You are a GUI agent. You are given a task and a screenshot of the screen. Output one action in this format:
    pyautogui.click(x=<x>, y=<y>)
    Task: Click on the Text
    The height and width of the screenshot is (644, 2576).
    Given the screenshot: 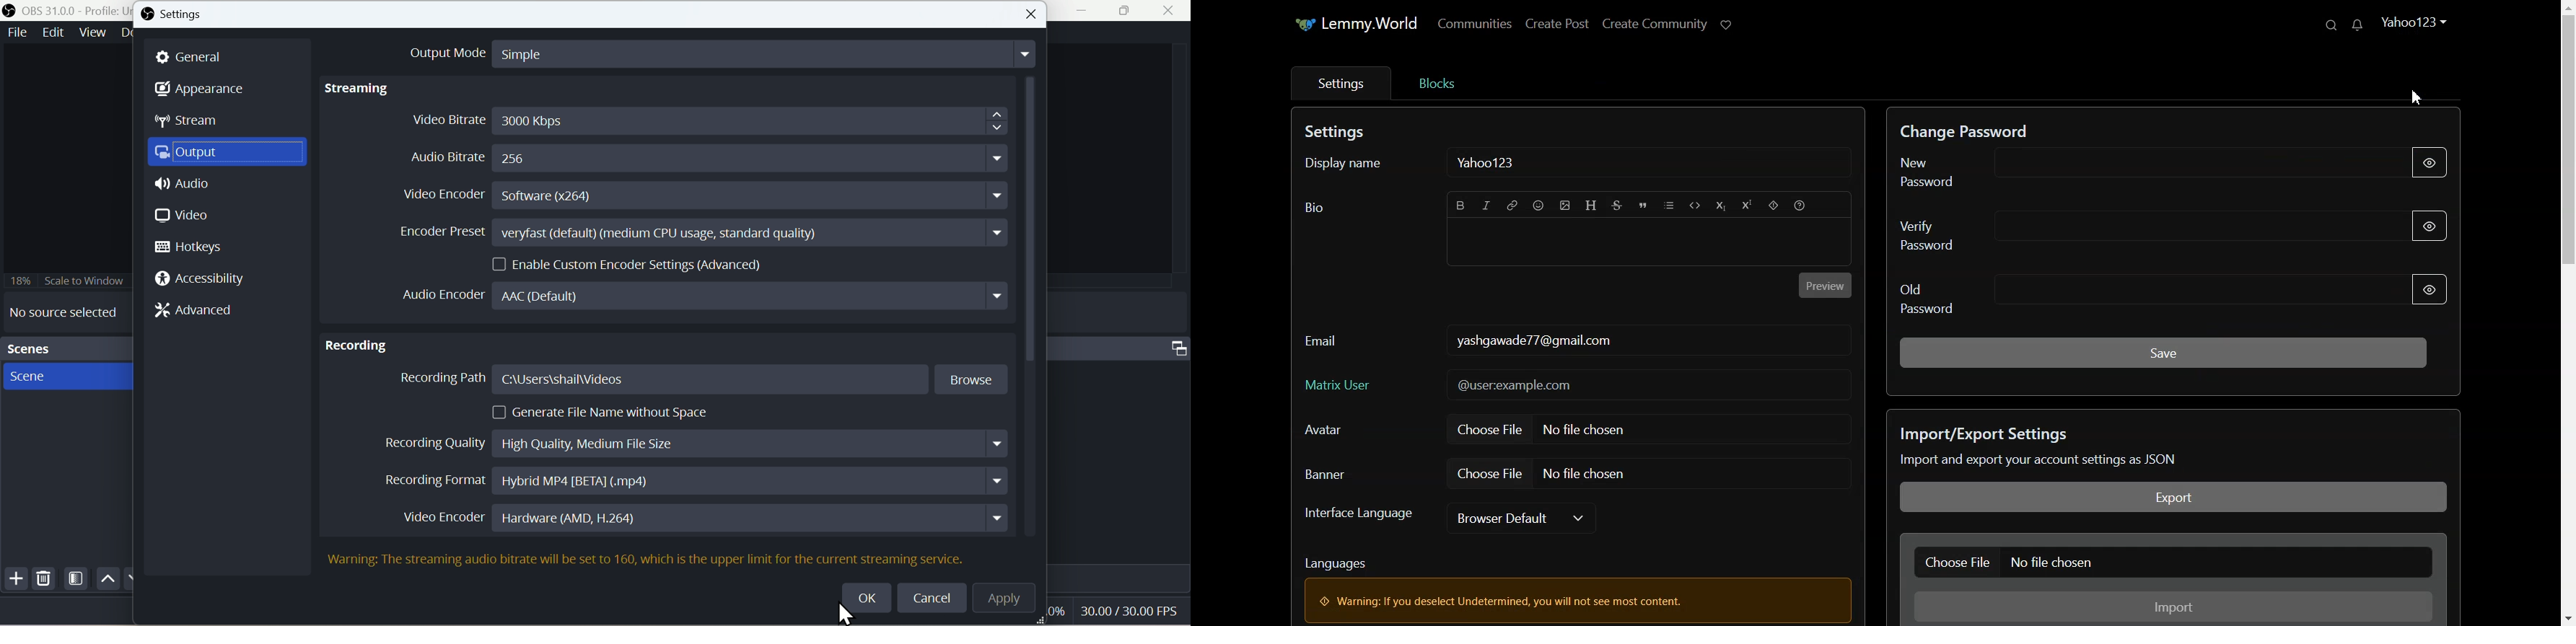 What is the action you would take?
    pyautogui.click(x=1580, y=587)
    